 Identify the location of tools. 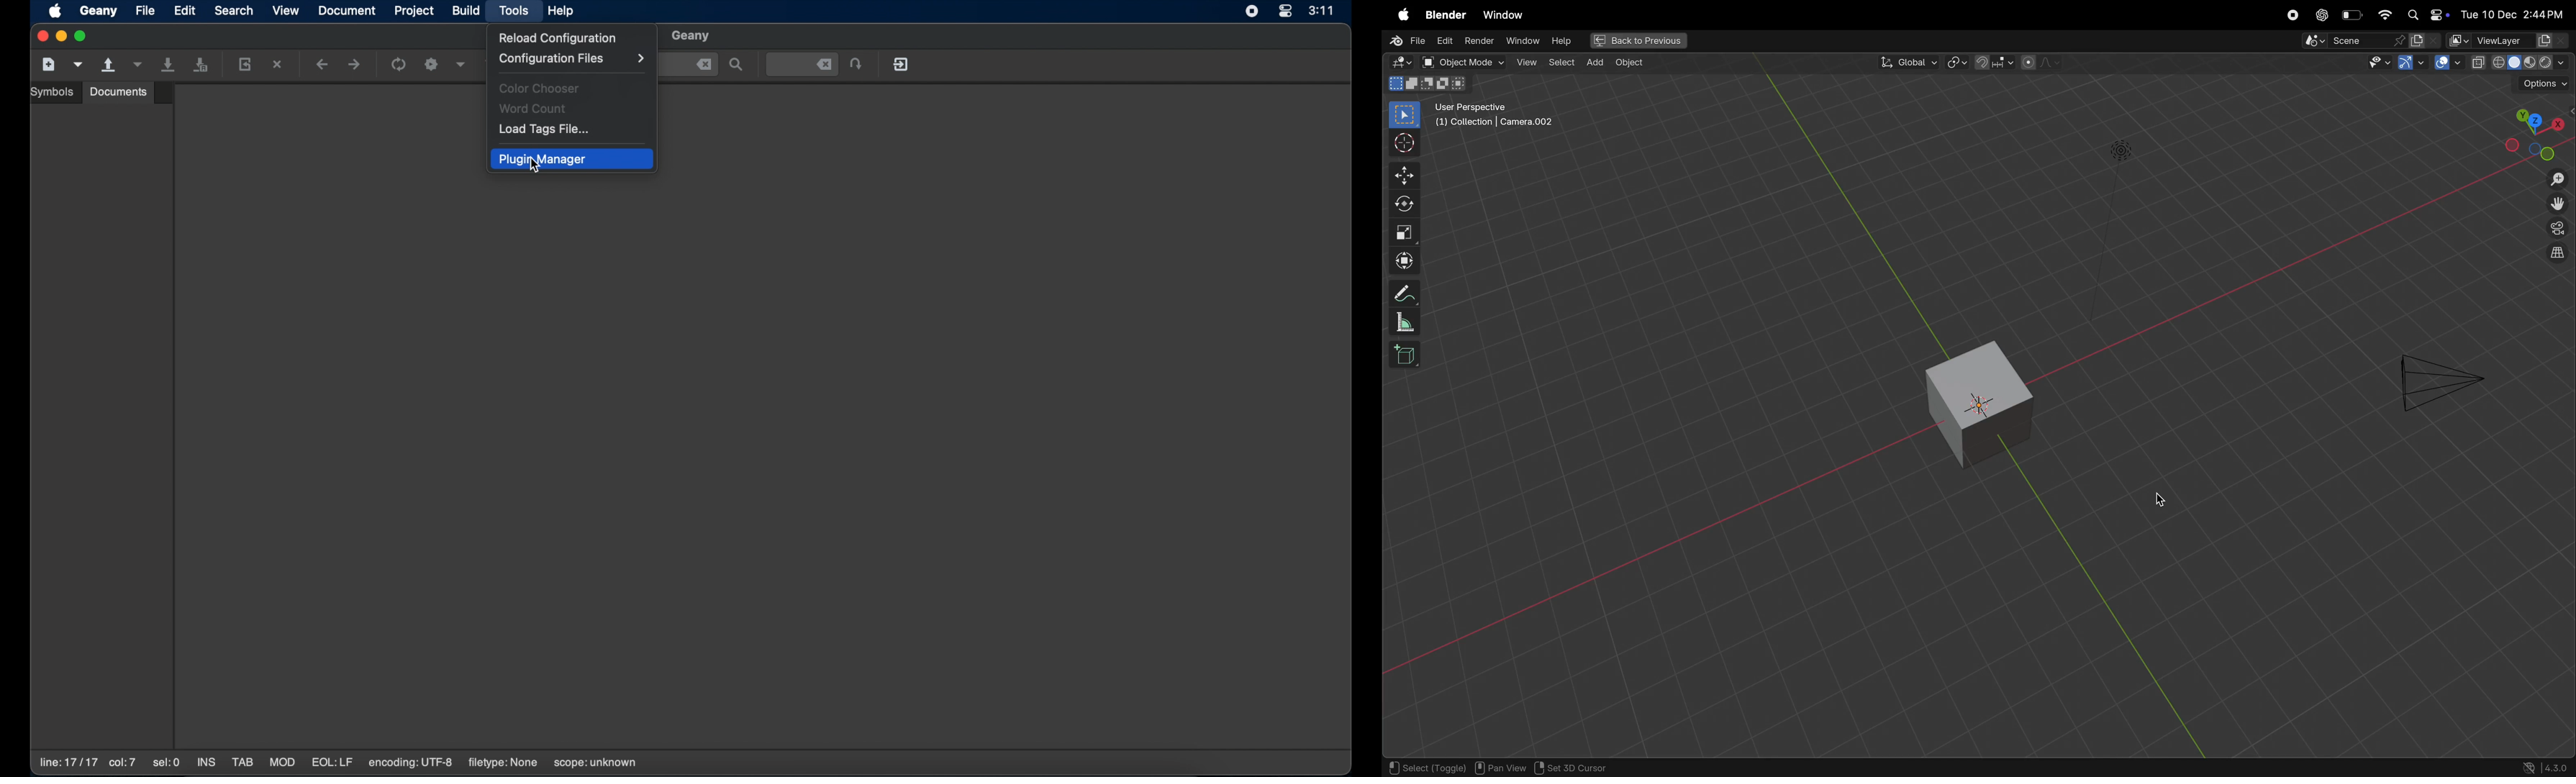
(514, 12).